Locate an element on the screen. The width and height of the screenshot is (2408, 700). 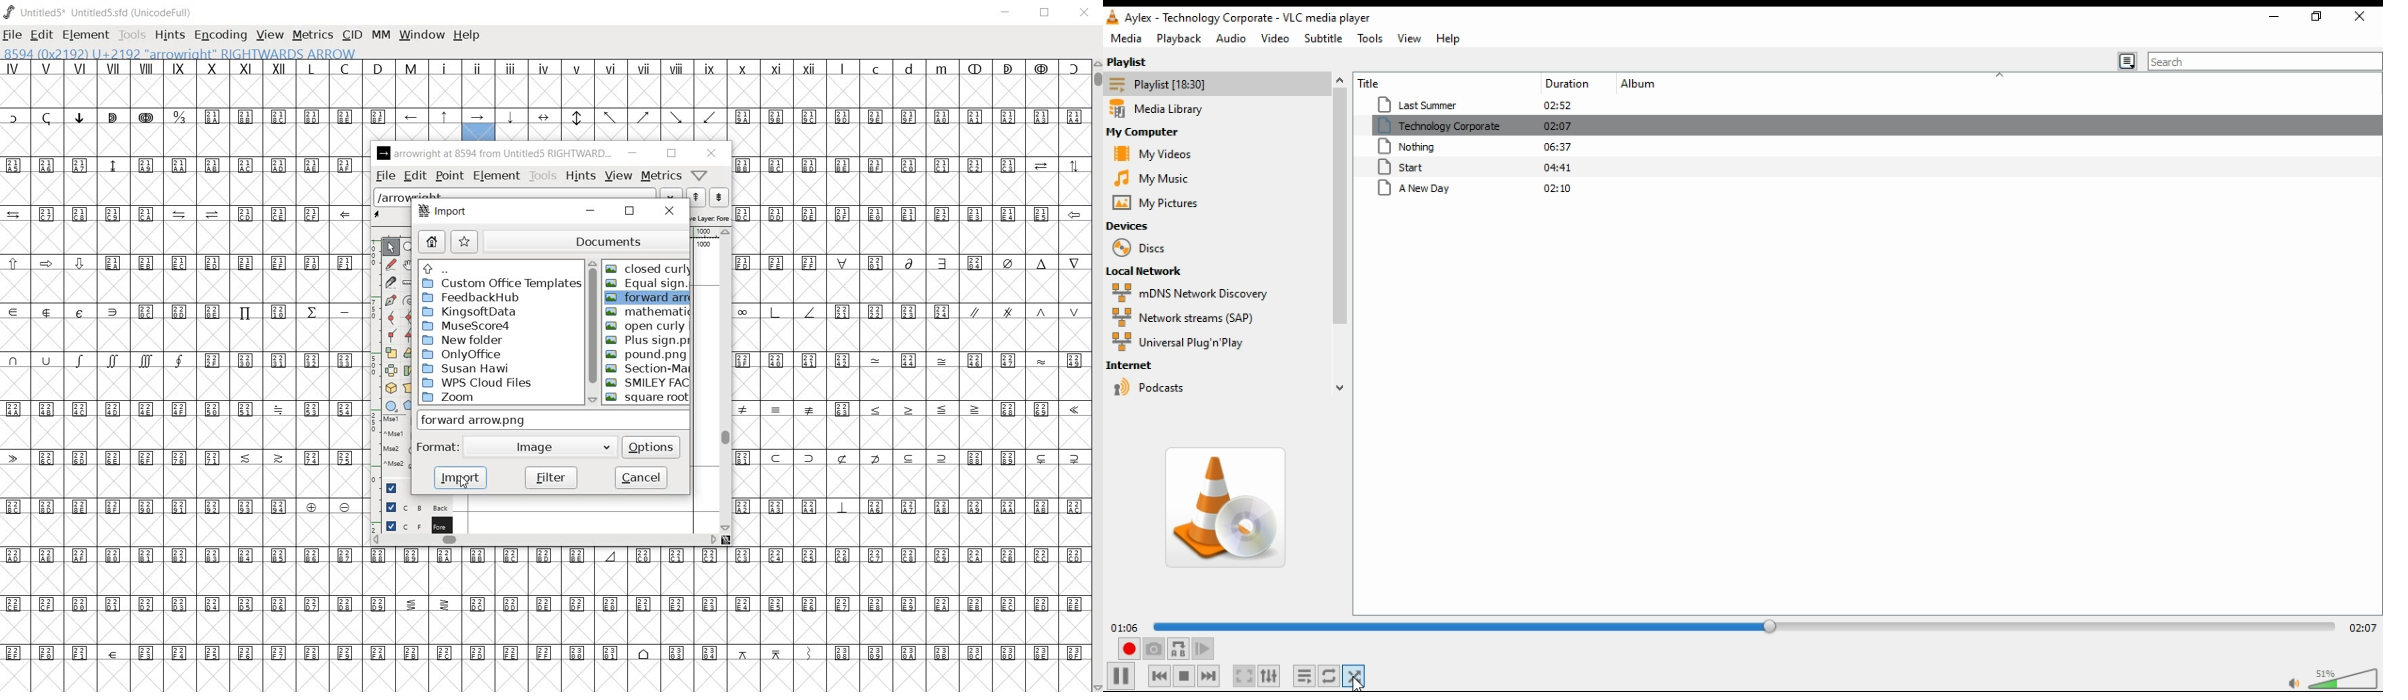
subtitle is located at coordinates (1321, 41).